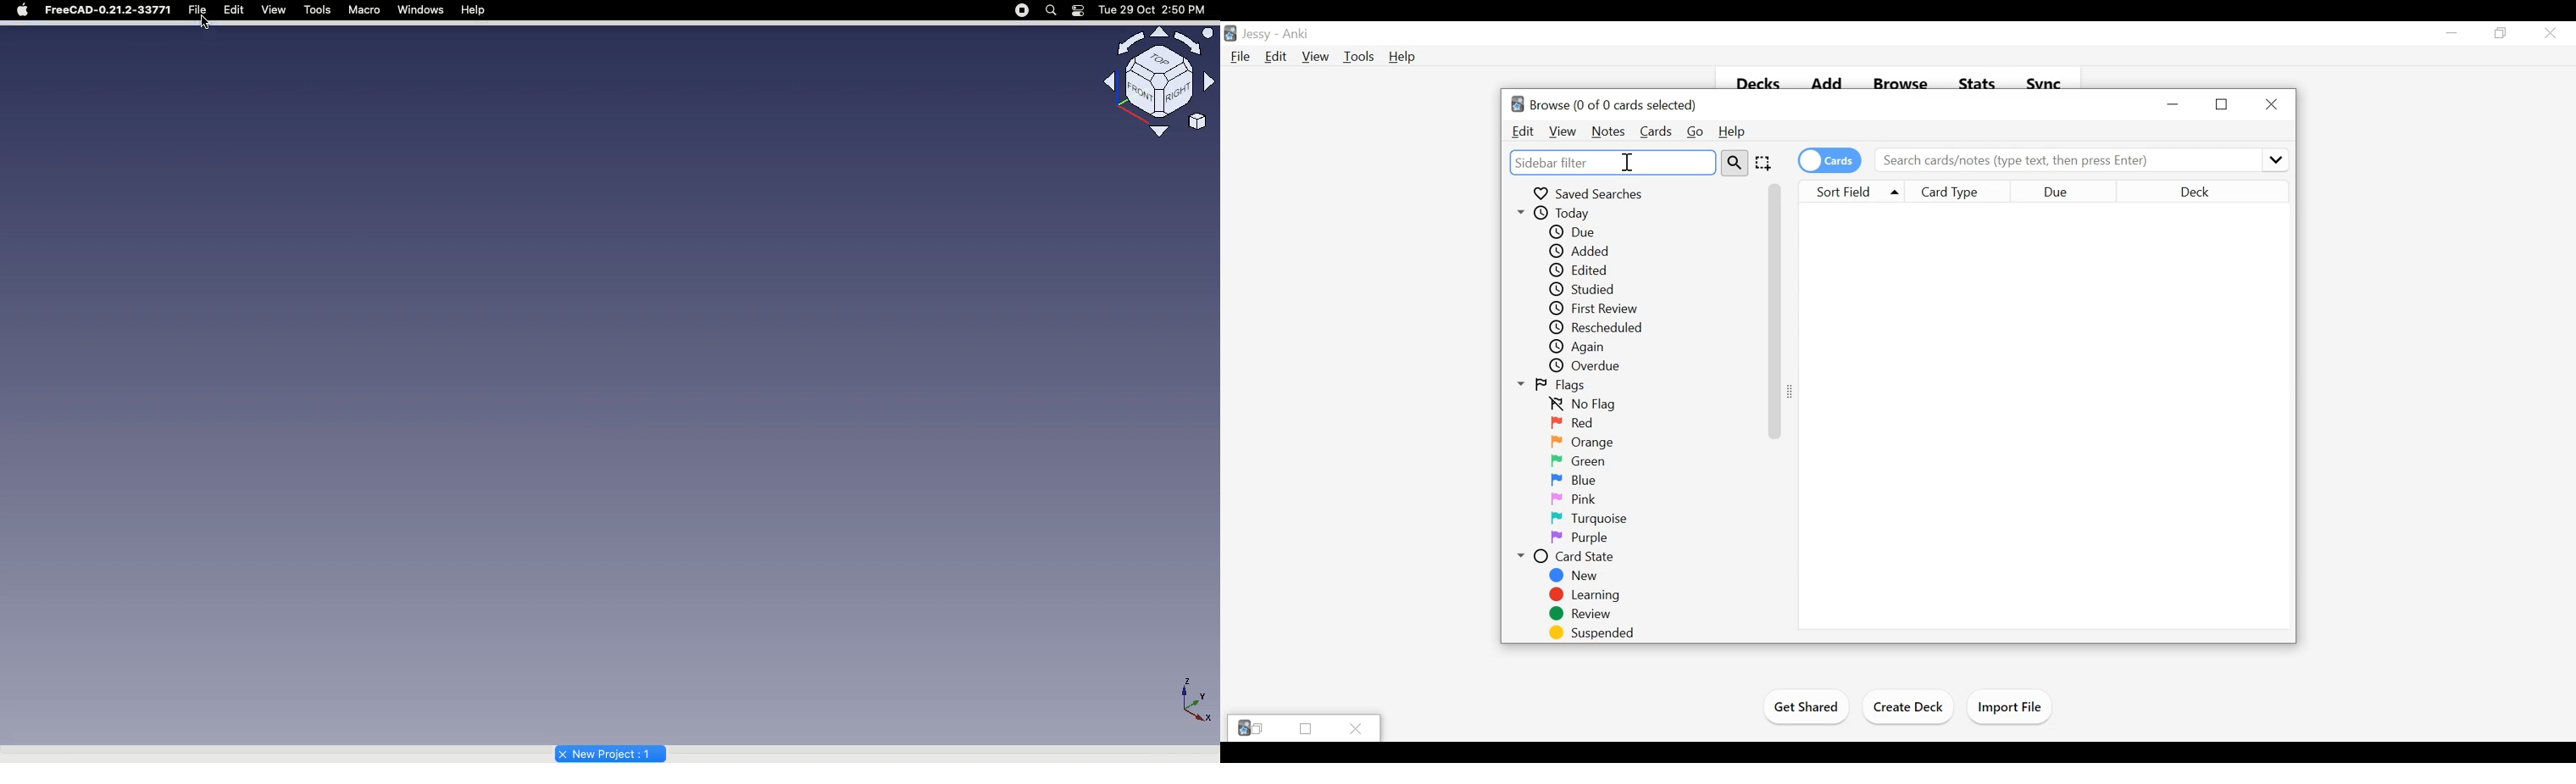 The image size is (2576, 784). Describe the element at coordinates (1605, 105) in the screenshot. I see `Browse (0 of 0 cards selected)` at that location.